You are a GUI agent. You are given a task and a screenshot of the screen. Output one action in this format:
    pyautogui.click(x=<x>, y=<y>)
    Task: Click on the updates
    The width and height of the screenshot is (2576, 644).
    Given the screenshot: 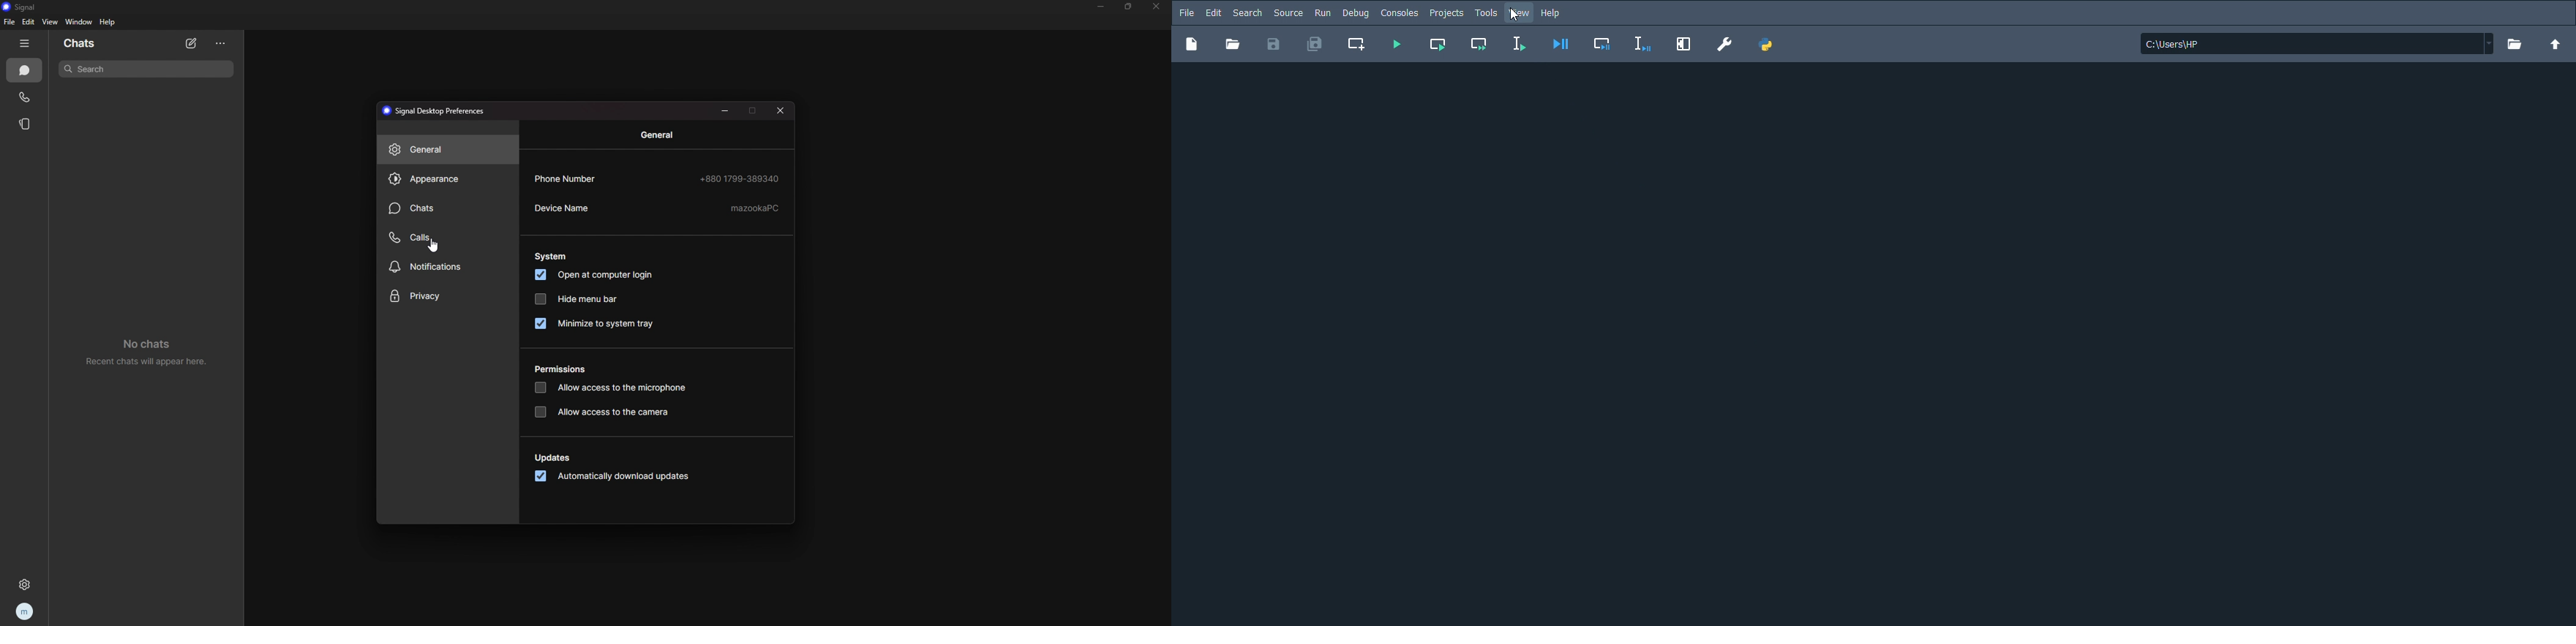 What is the action you would take?
    pyautogui.click(x=554, y=458)
    